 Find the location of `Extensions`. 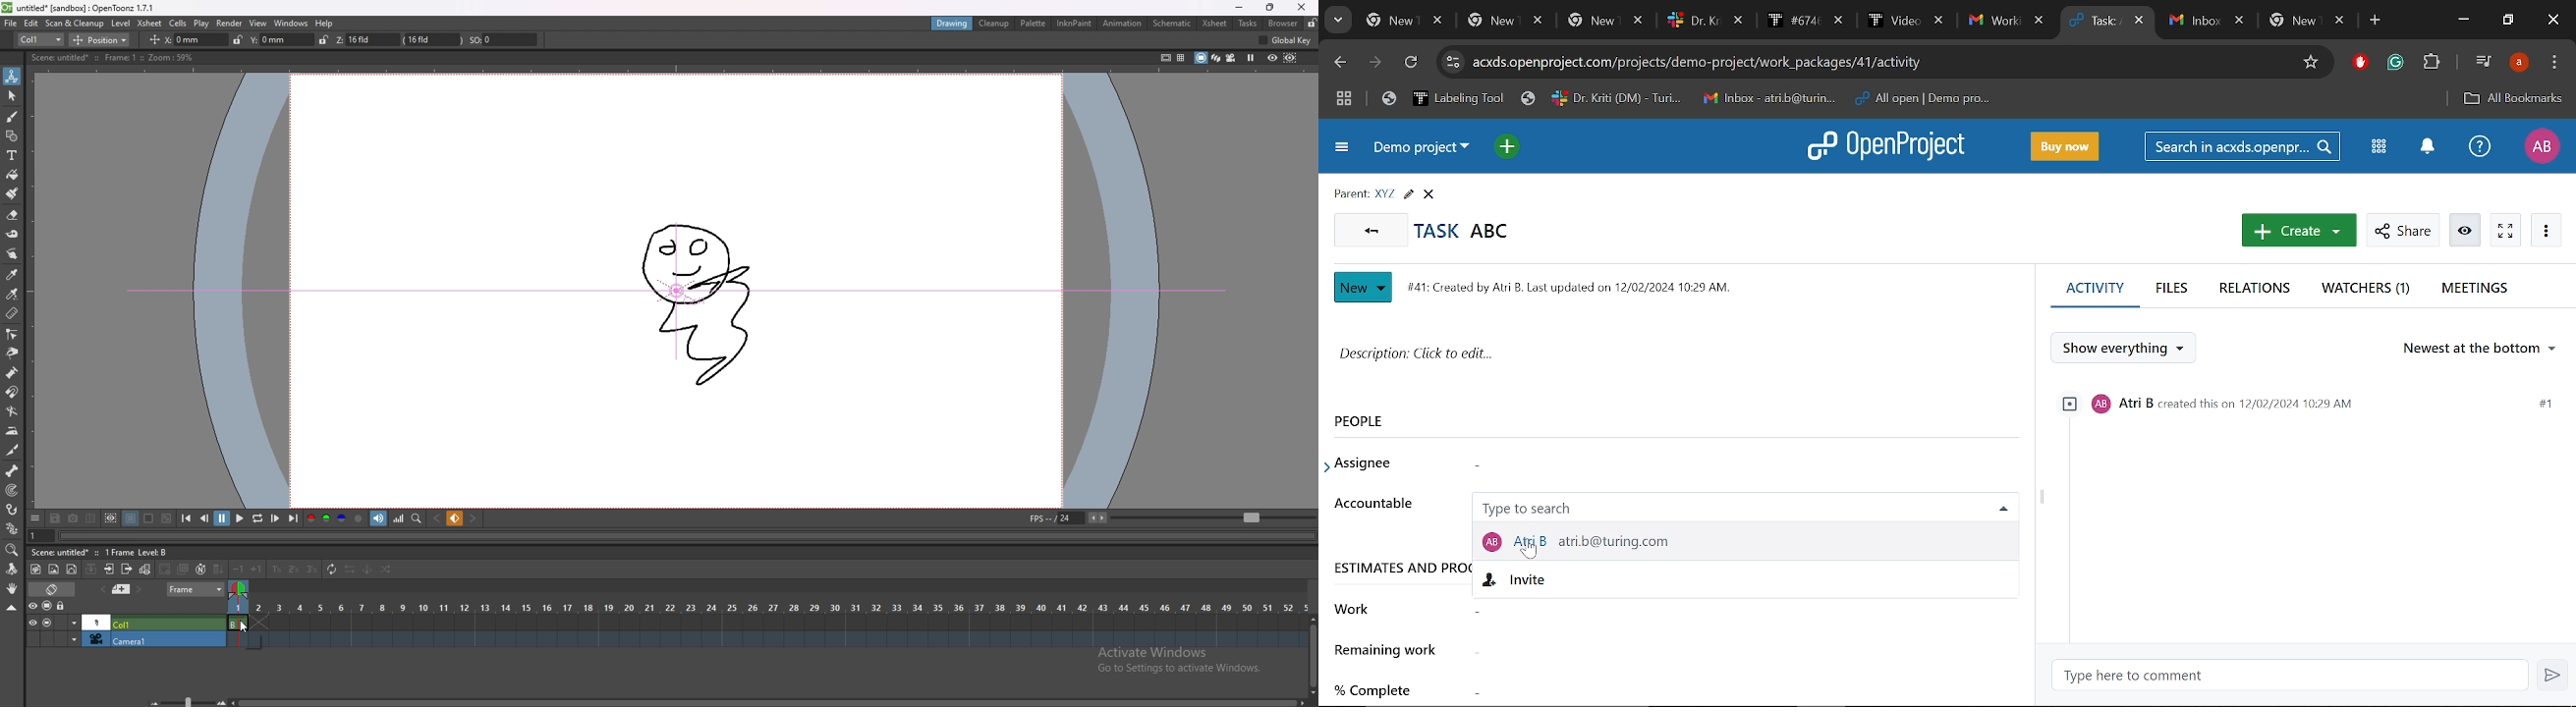

Extensions is located at coordinates (2431, 63).